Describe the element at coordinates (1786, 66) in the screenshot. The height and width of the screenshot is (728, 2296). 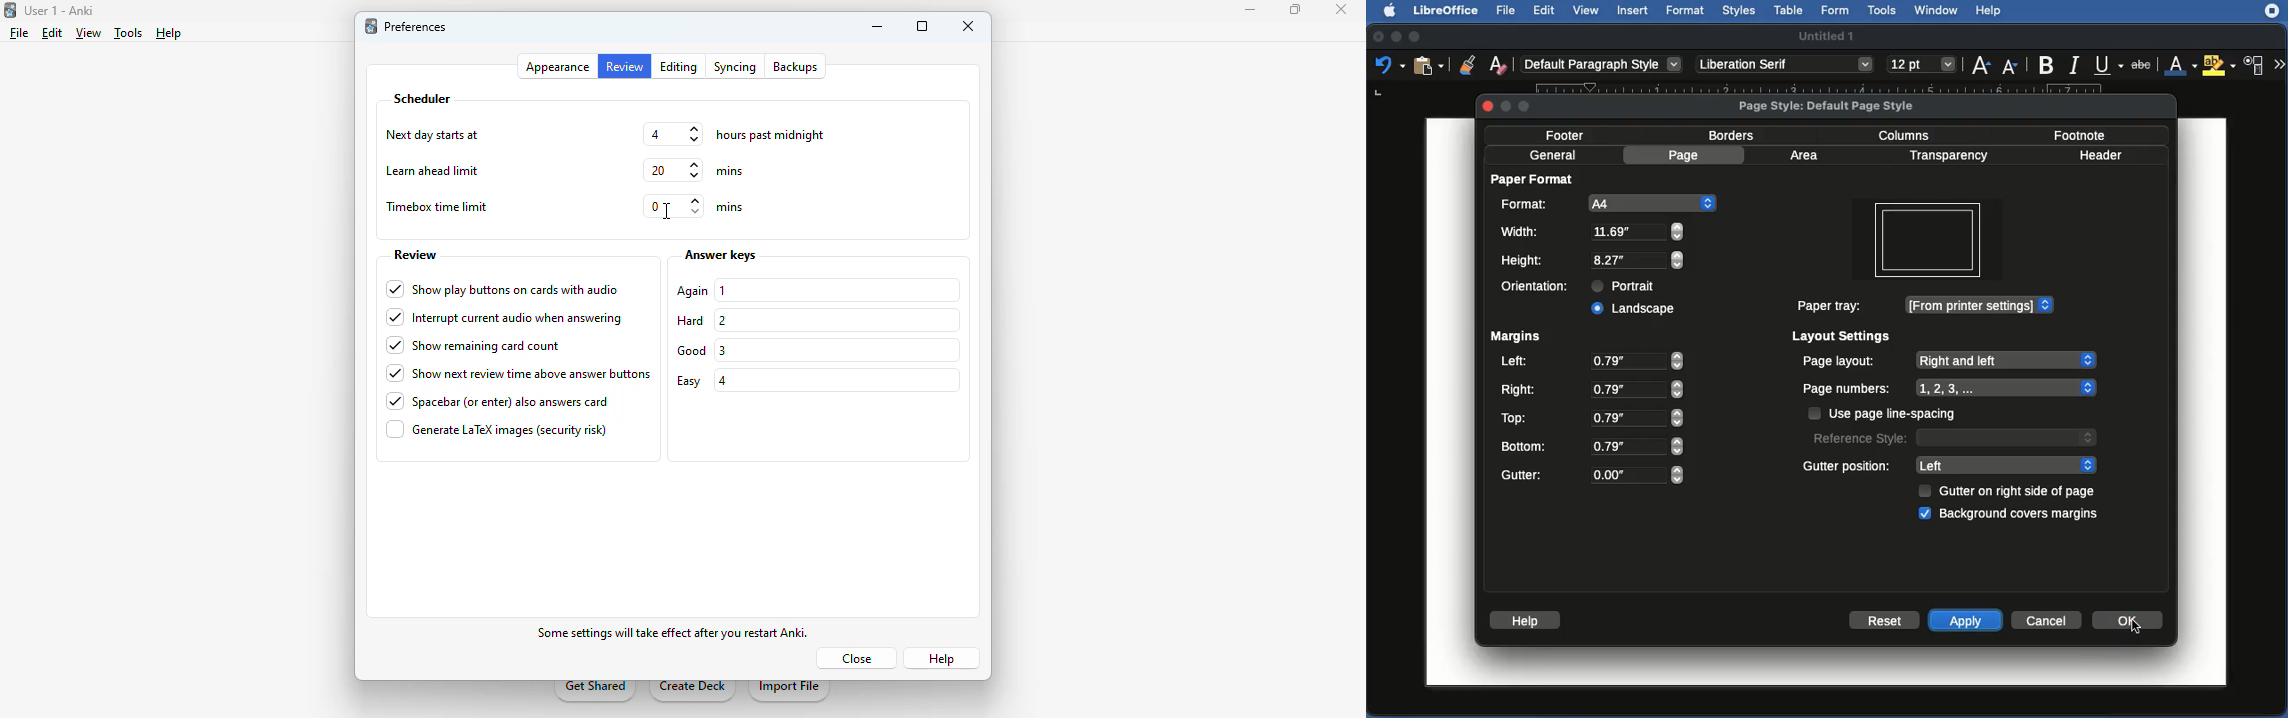
I see `` at that location.